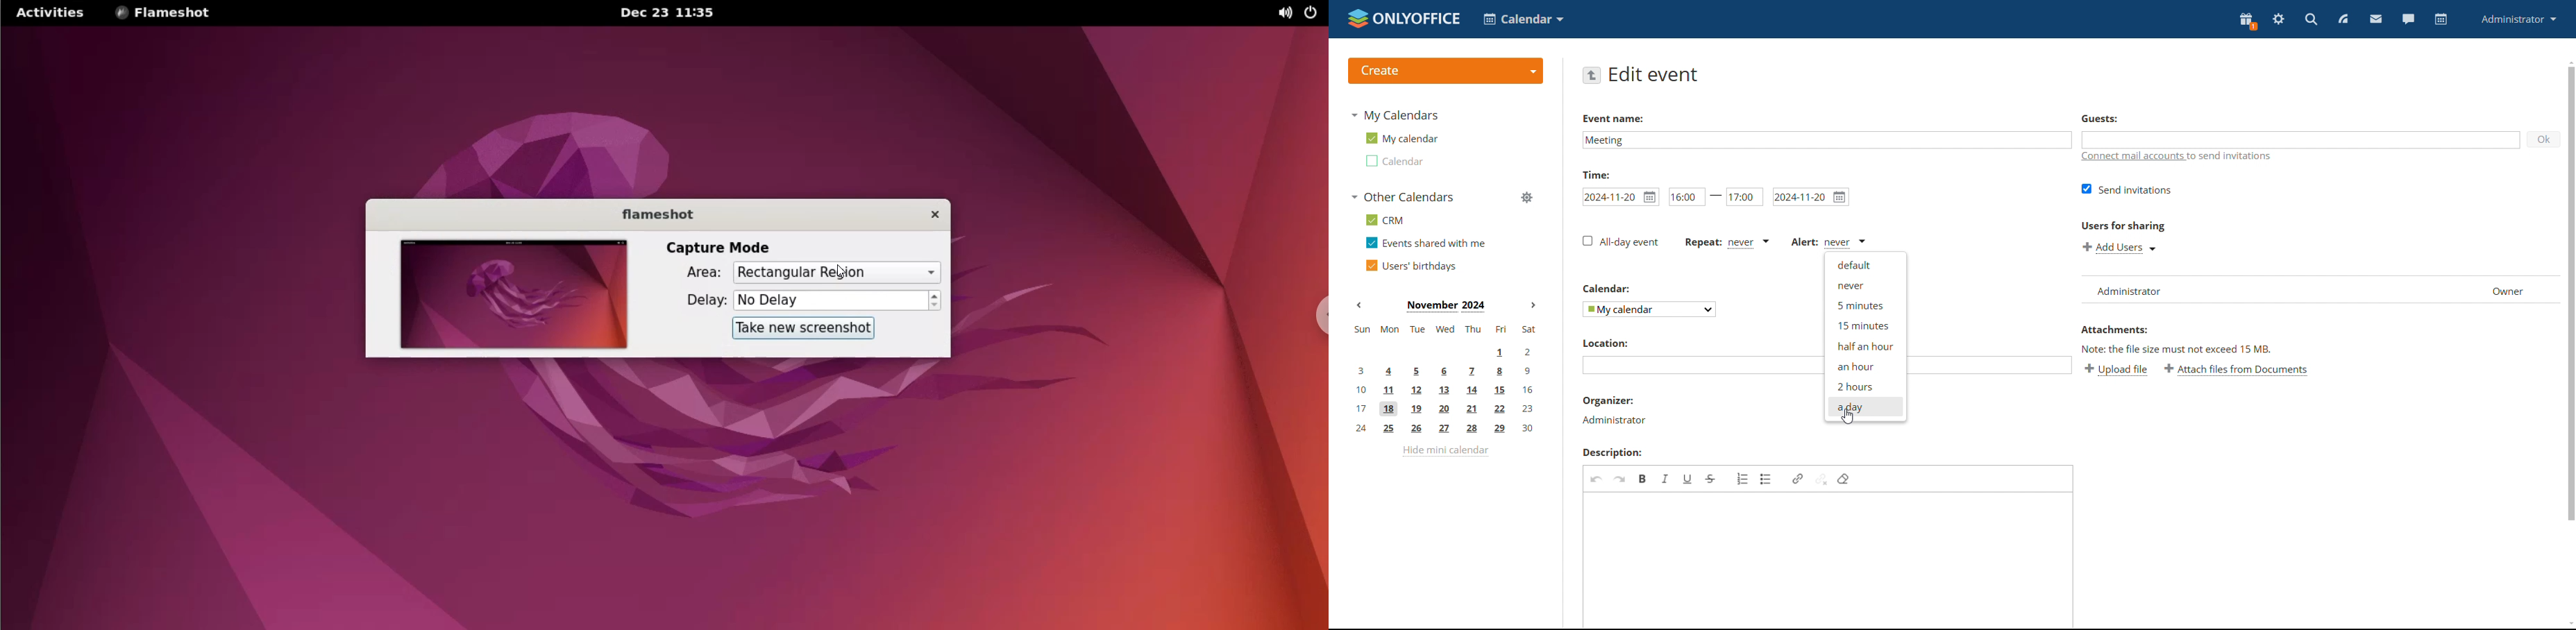 The height and width of the screenshot is (644, 2576). What do you see at coordinates (1596, 175) in the screenshot?
I see `Time` at bounding box center [1596, 175].